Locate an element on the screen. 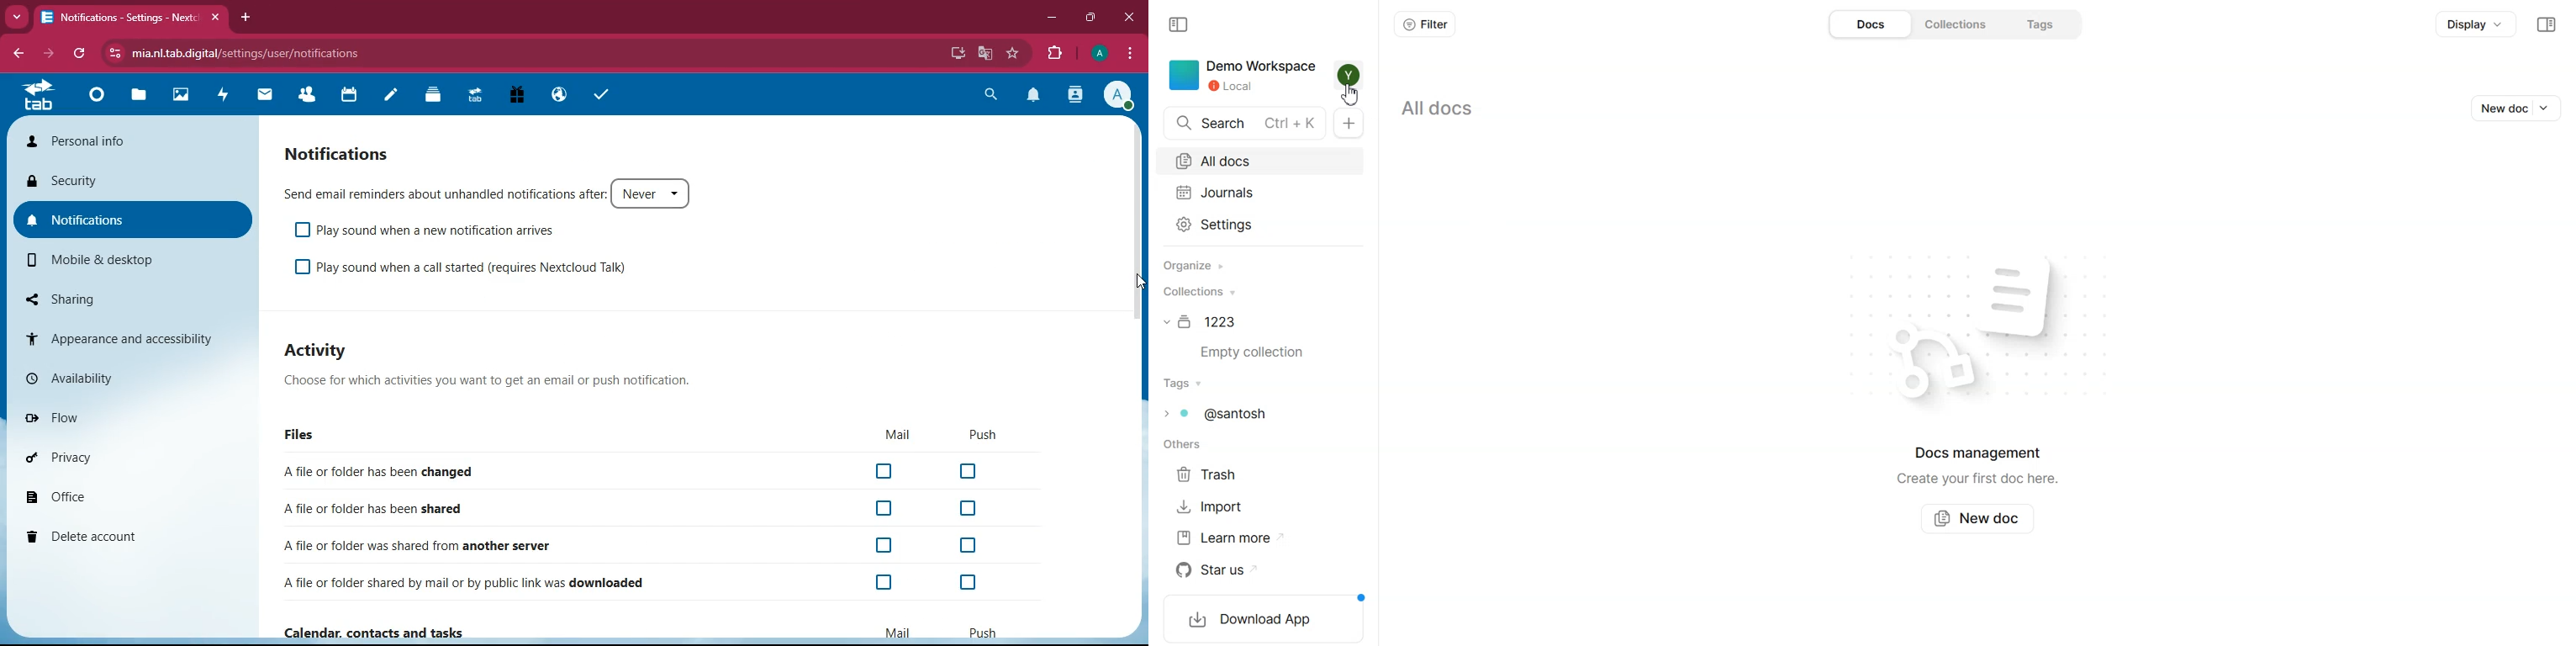  mail is located at coordinates (896, 431).